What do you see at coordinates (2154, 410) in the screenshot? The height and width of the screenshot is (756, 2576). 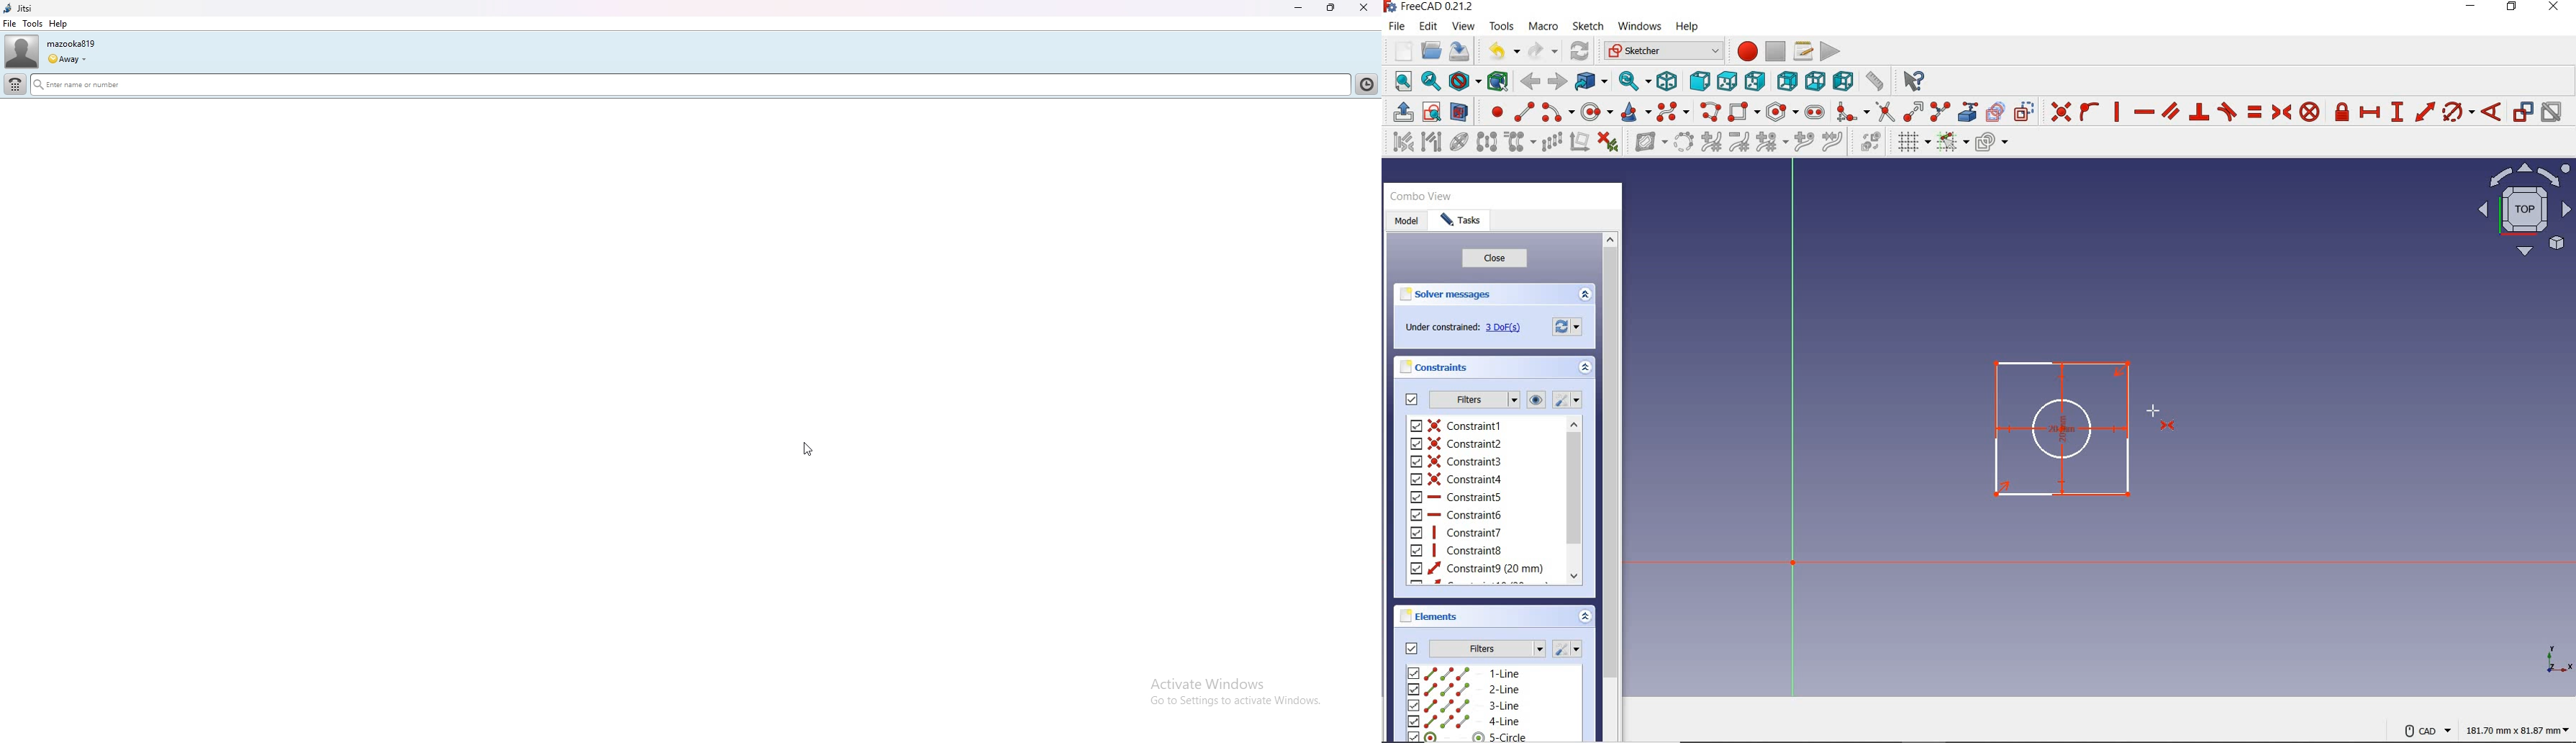 I see `Cursor` at bounding box center [2154, 410].